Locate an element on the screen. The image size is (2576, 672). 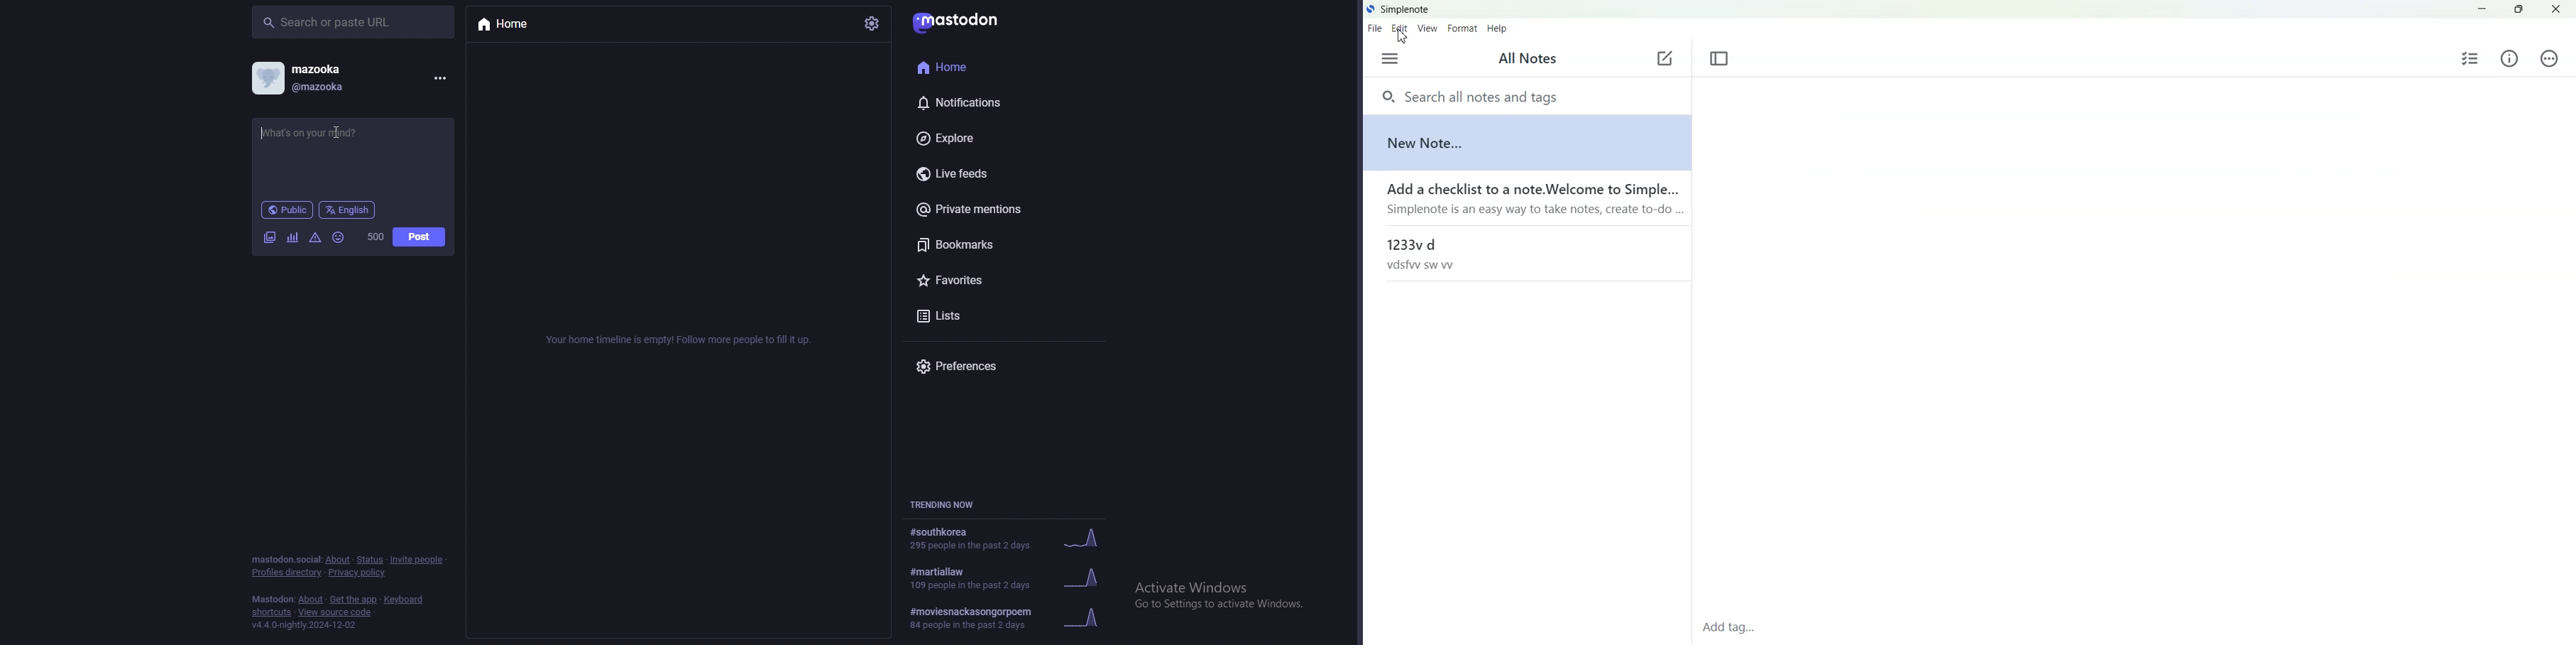
profile is located at coordinates (305, 77).